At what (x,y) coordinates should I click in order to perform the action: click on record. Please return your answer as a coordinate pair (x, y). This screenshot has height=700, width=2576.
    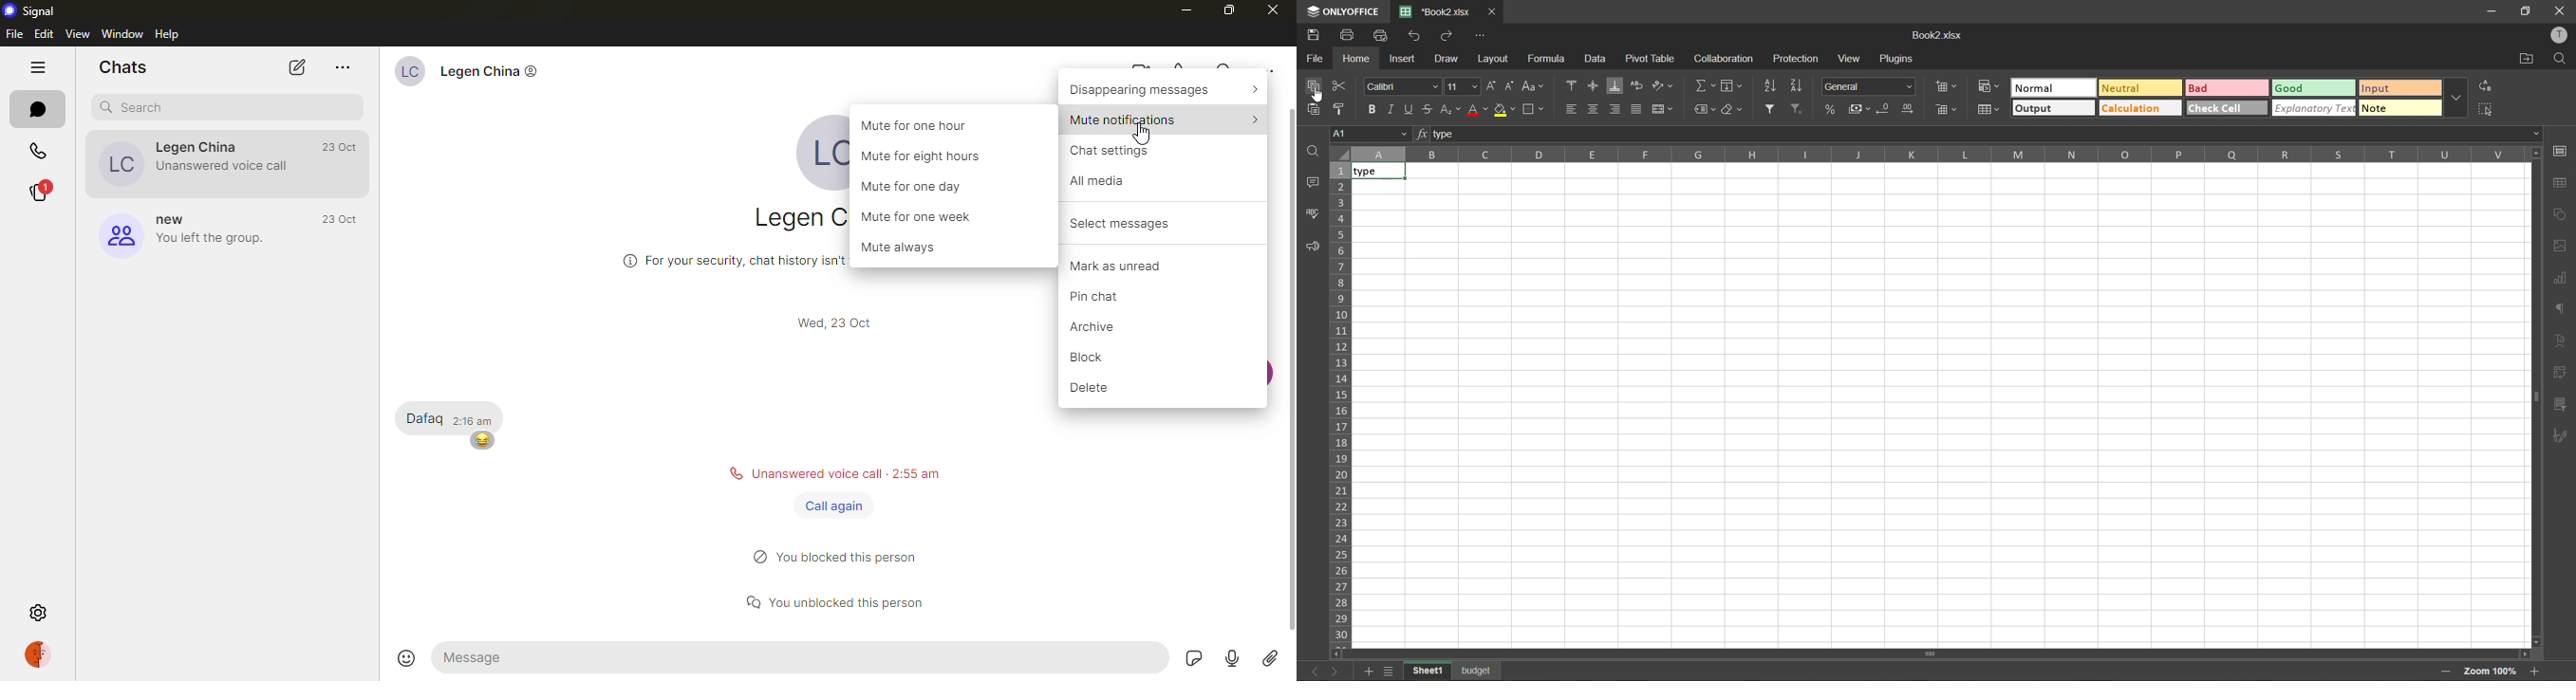
    Looking at the image, I should click on (1234, 660).